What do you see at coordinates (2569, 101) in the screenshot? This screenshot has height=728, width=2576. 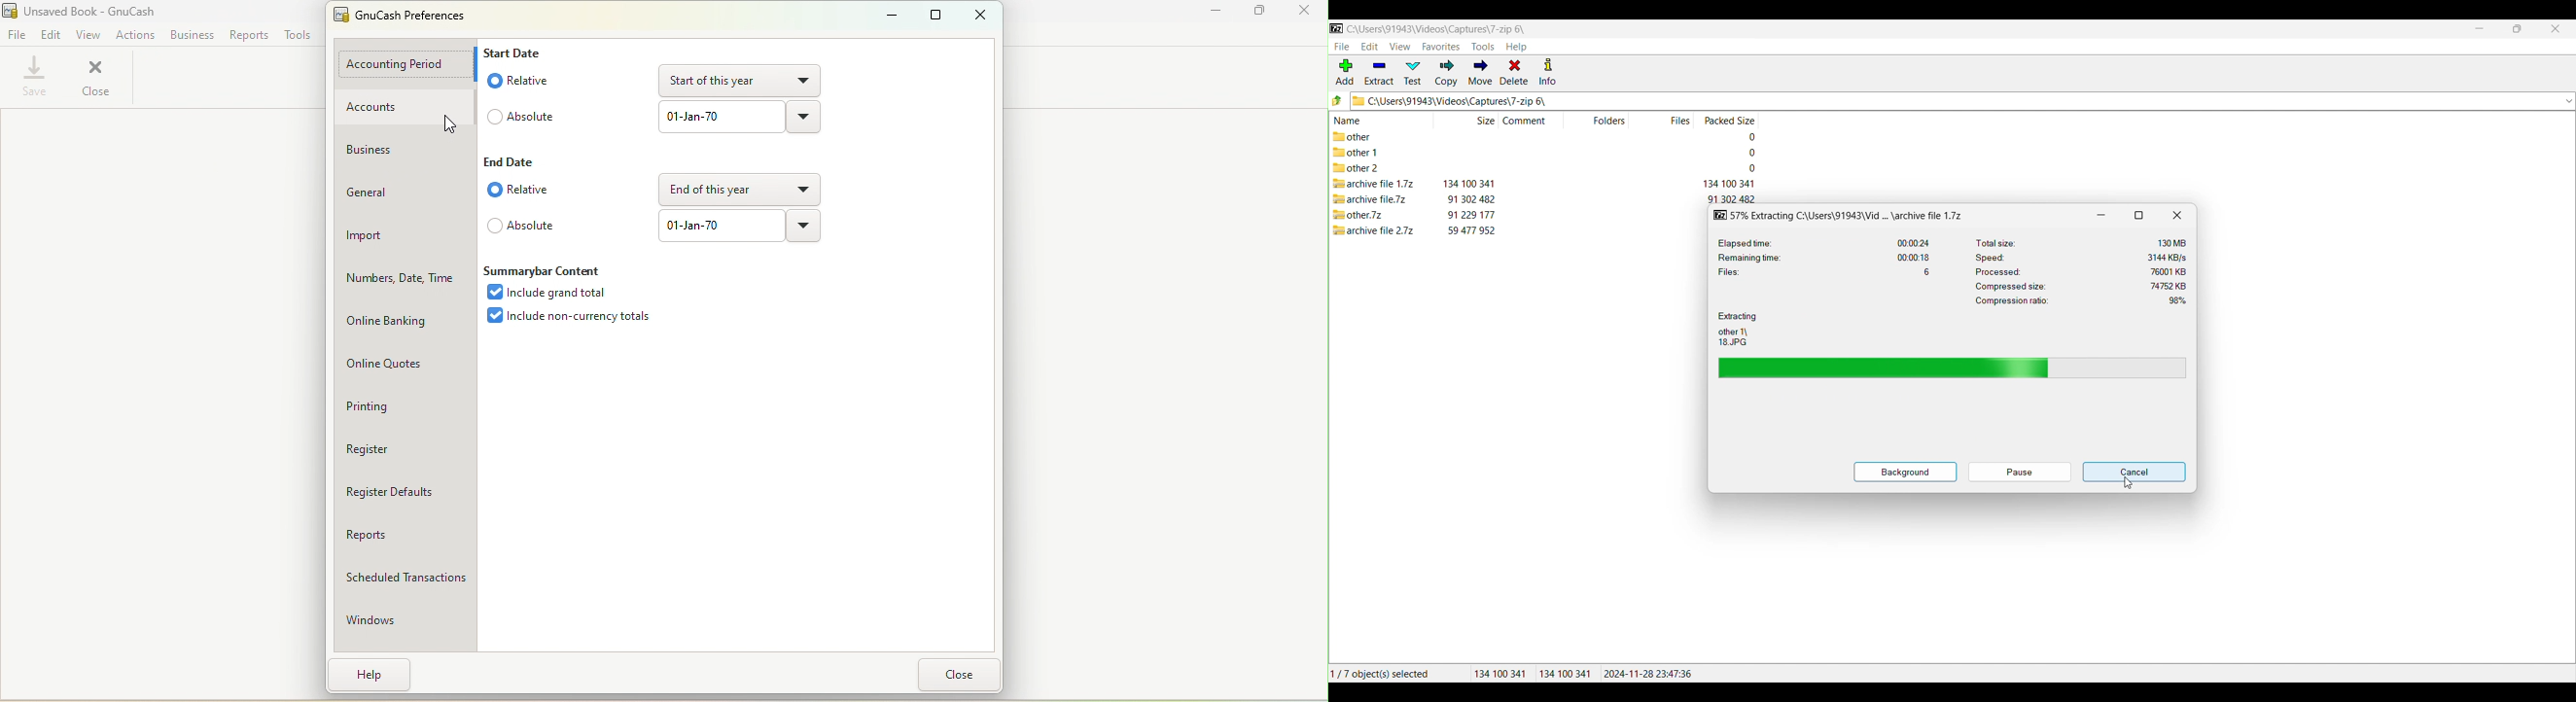 I see `dropdown` at bounding box center [2569, 101].